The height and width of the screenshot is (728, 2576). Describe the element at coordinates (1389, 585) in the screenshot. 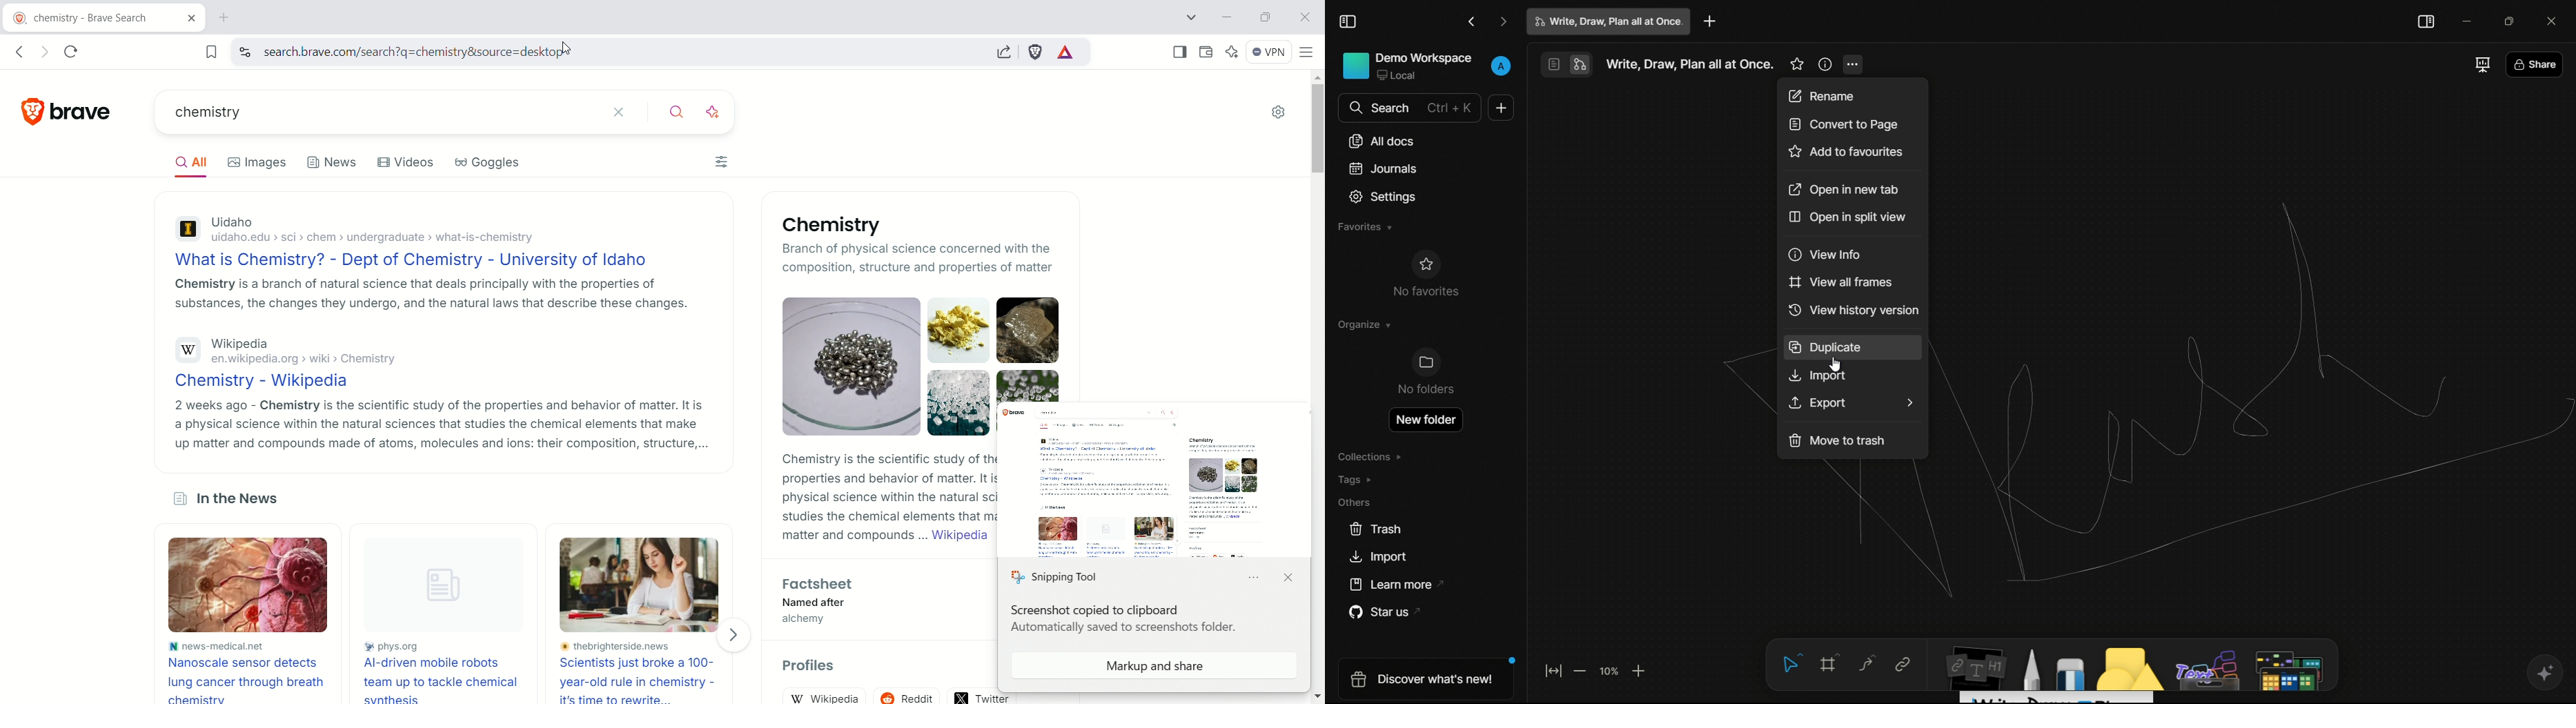

I see `learn more` at that location.